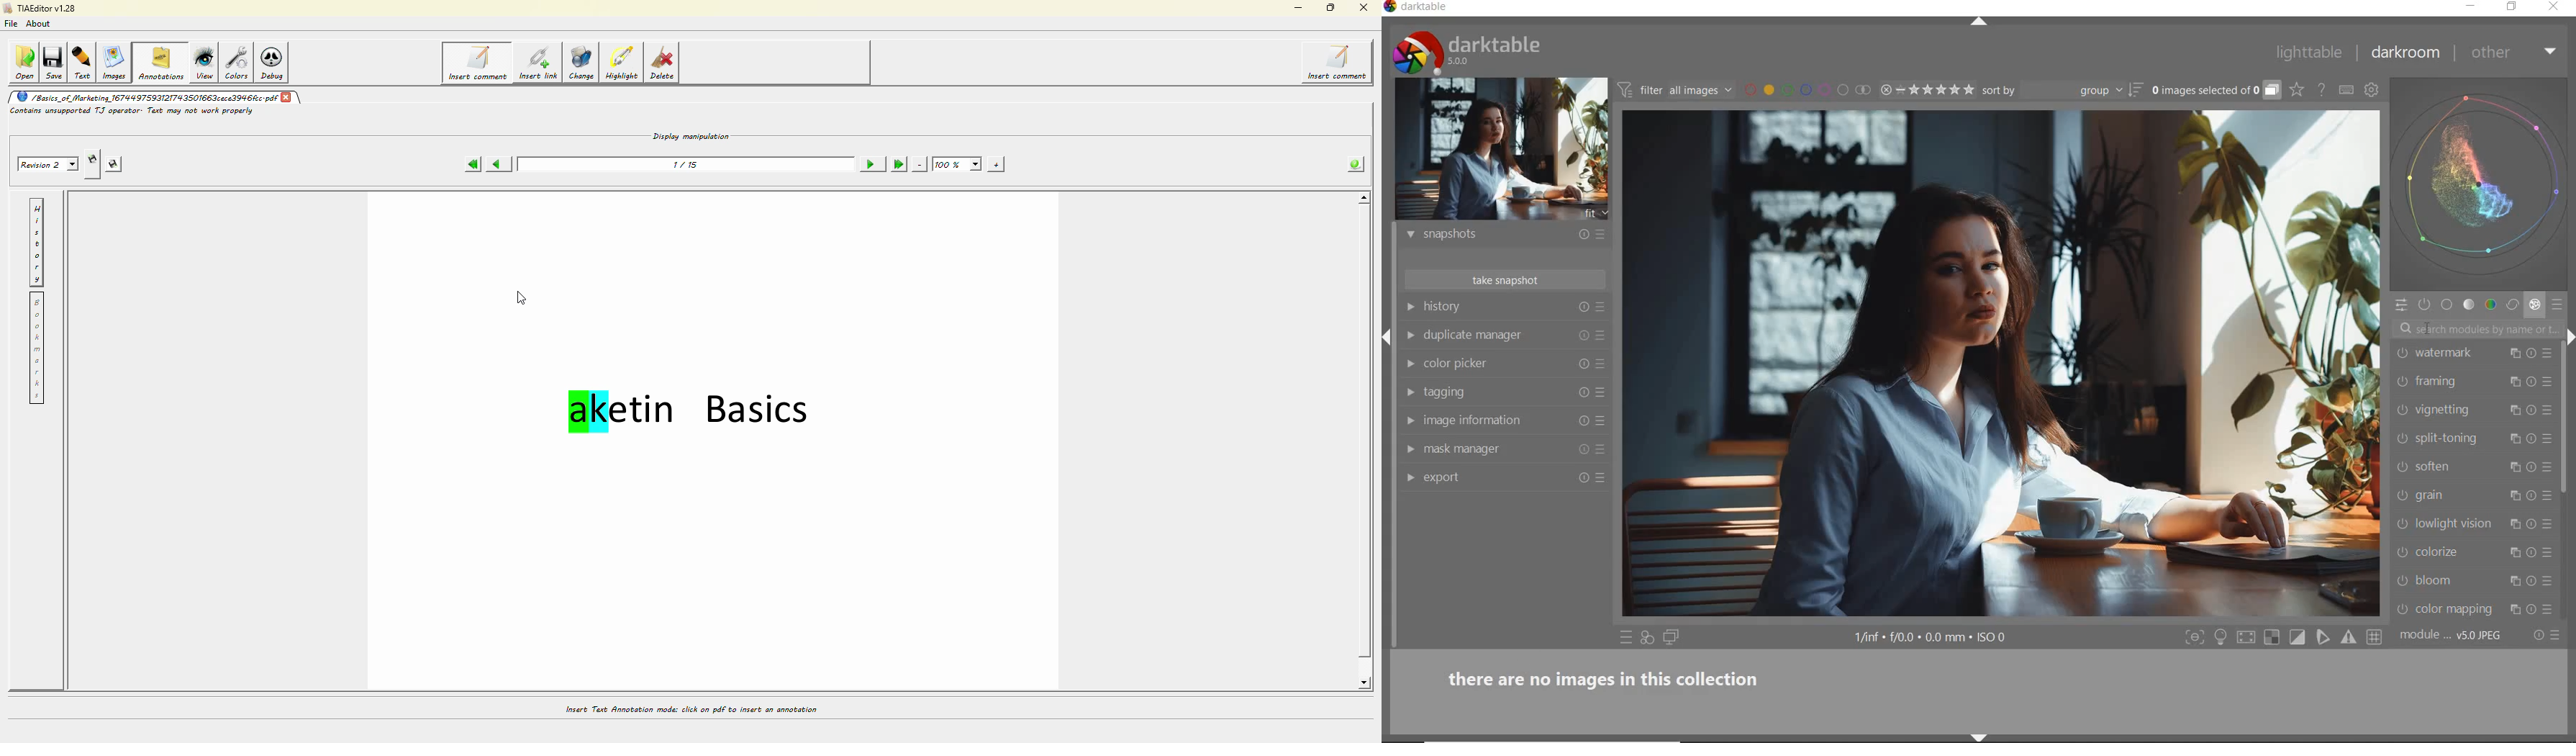  Describe the element at coordinates (1611, 677) in the screenshot. I see `there are no images in this collection` at that location.